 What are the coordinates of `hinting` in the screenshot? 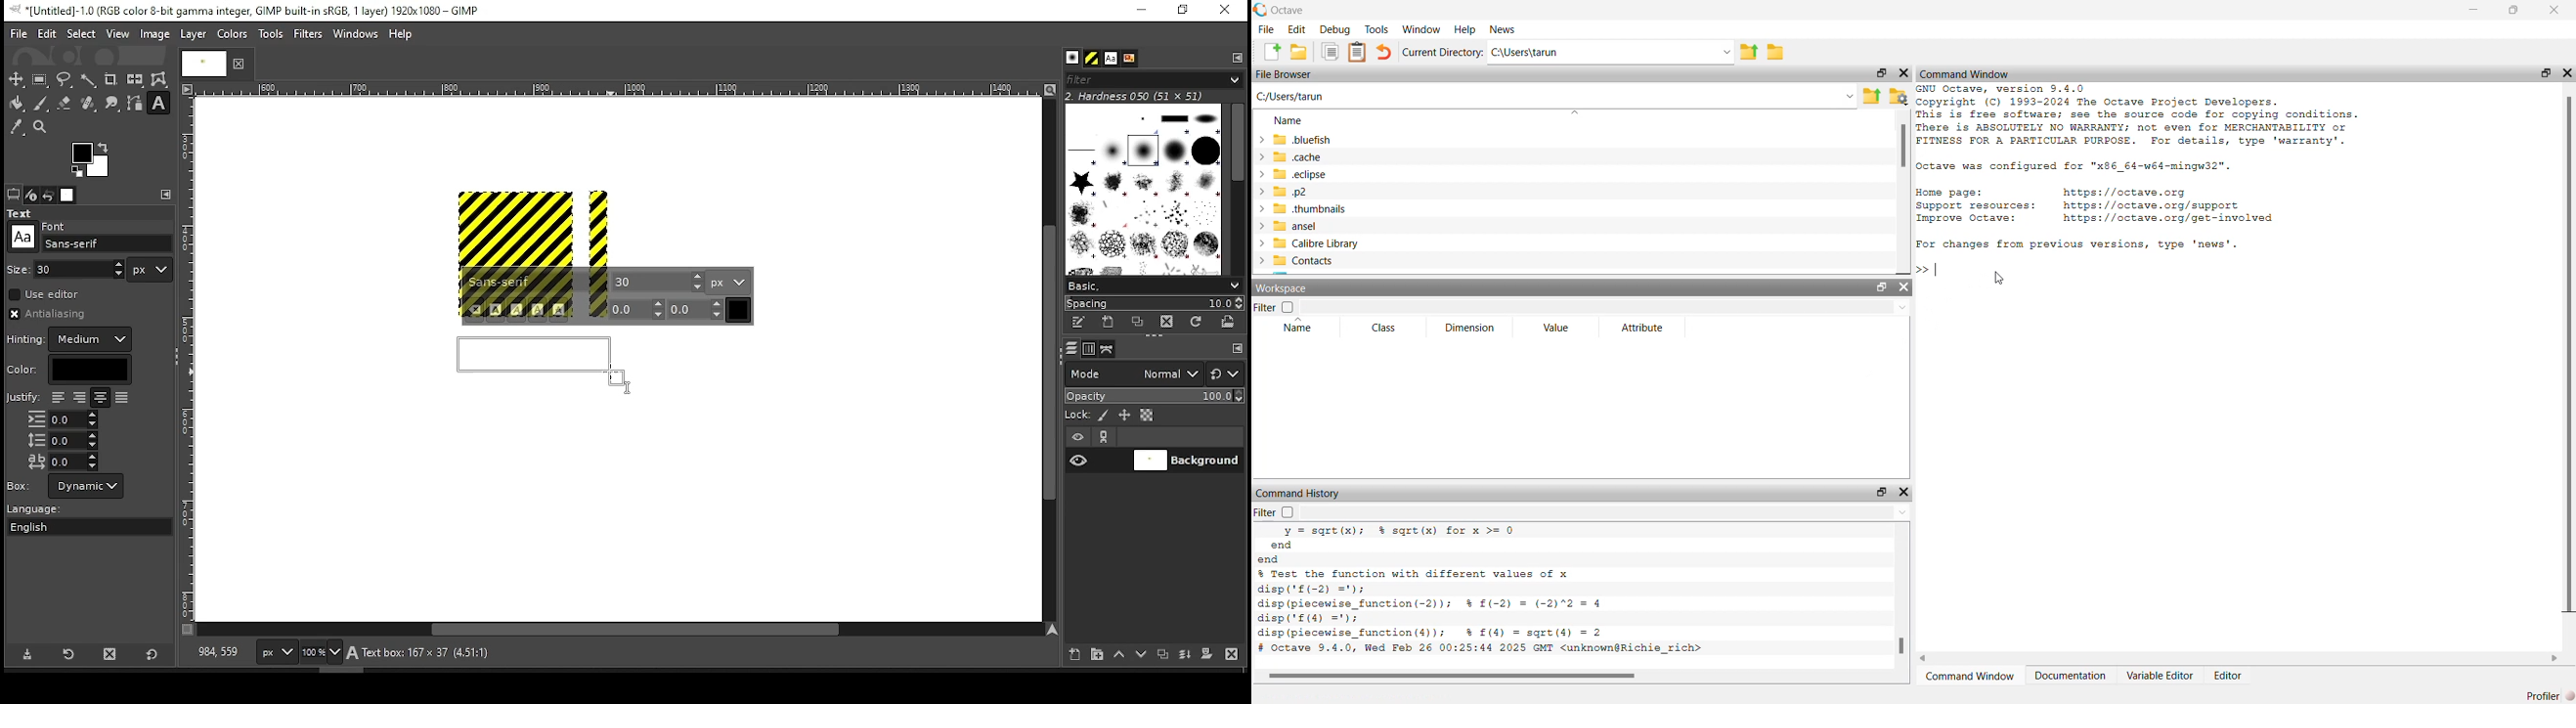 It's located at (71, 339).